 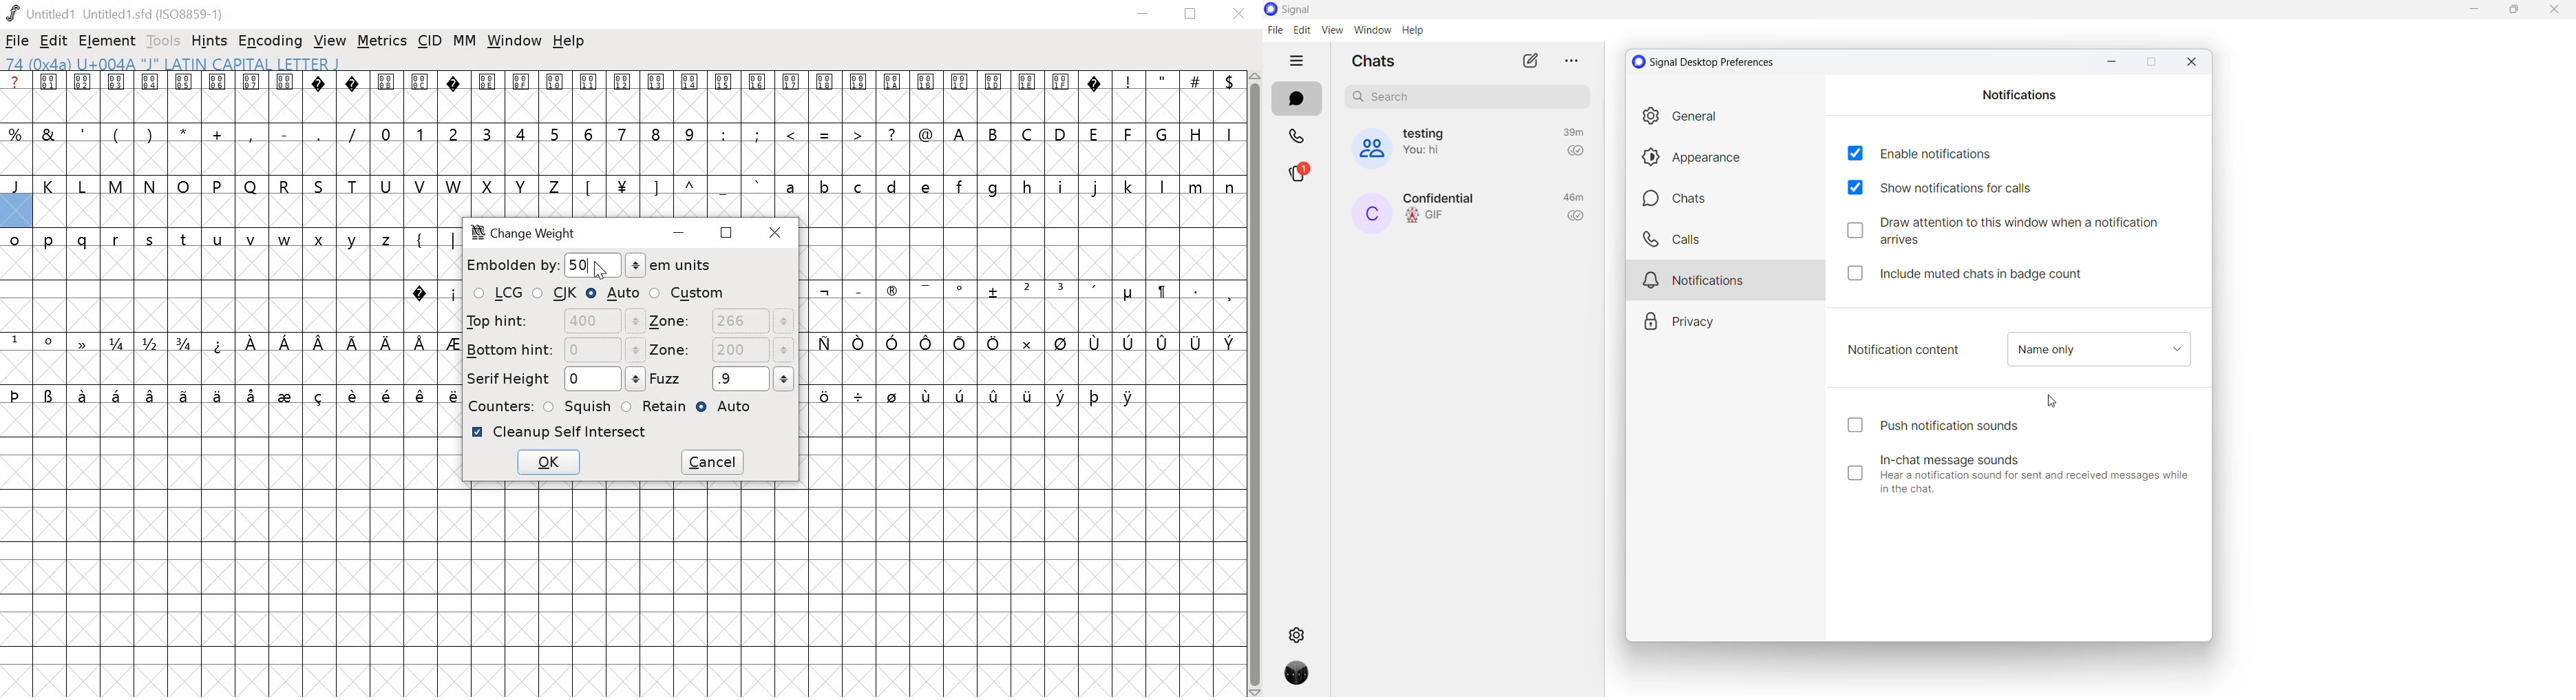 What do you see at coordinates (2108, 60) in the screenshot?
I see `Minimize` at bounding box center [2108, 60].